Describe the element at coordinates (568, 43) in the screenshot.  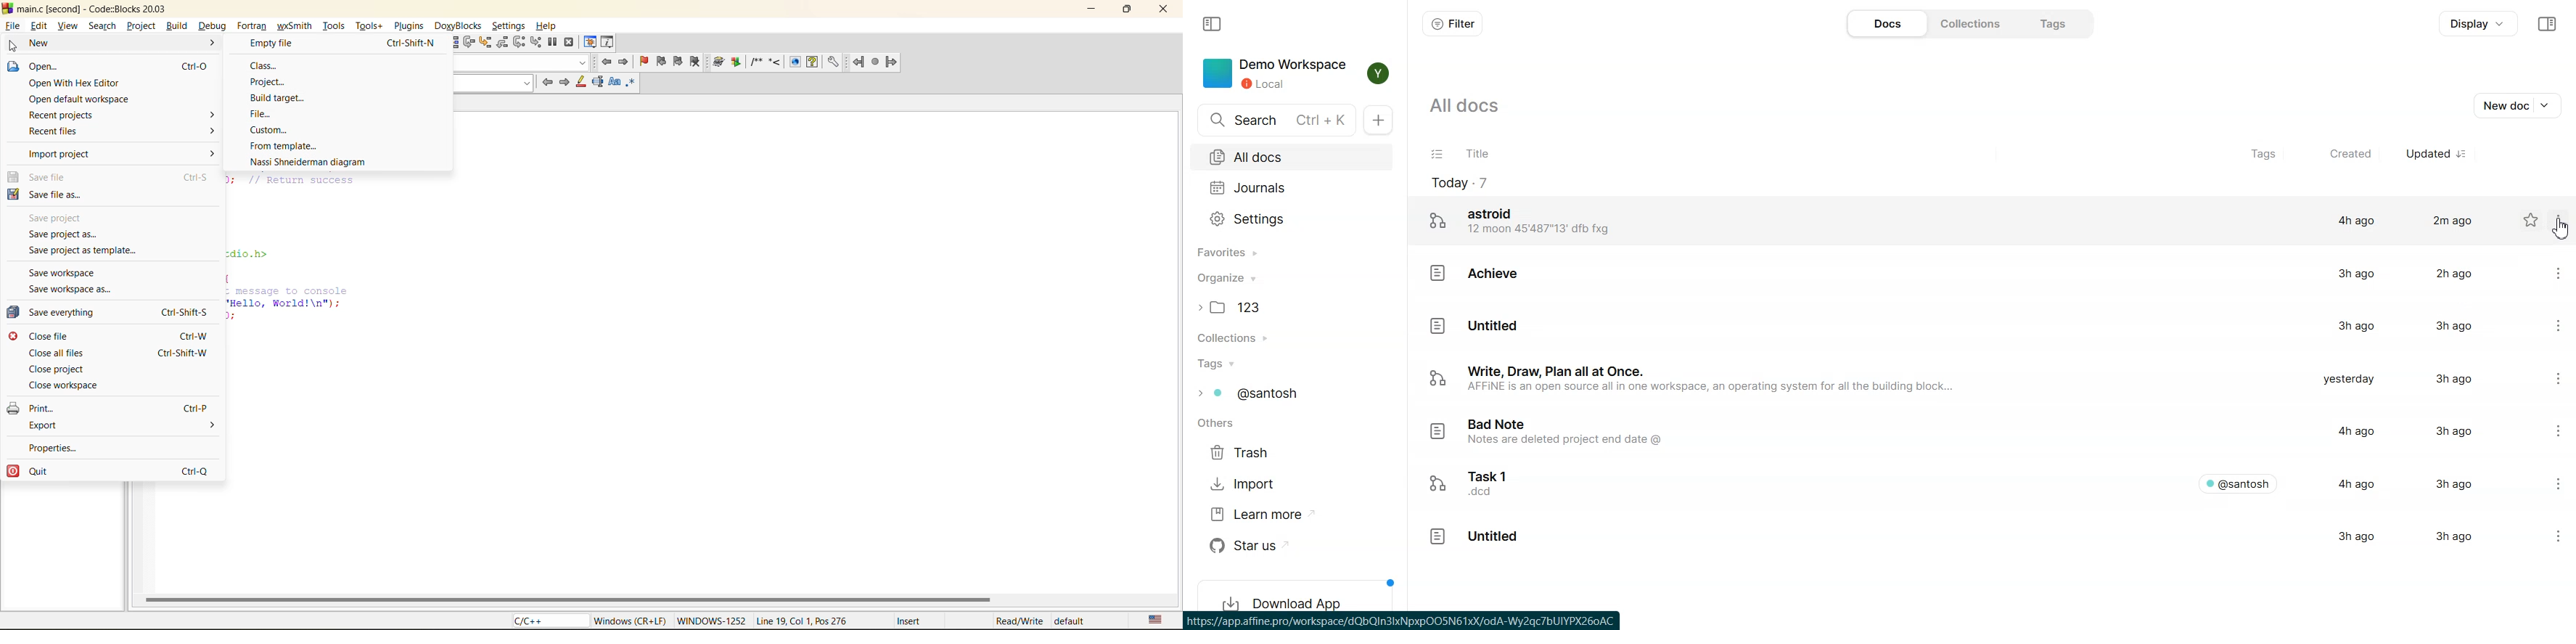
I see `stop debugger` at that location.